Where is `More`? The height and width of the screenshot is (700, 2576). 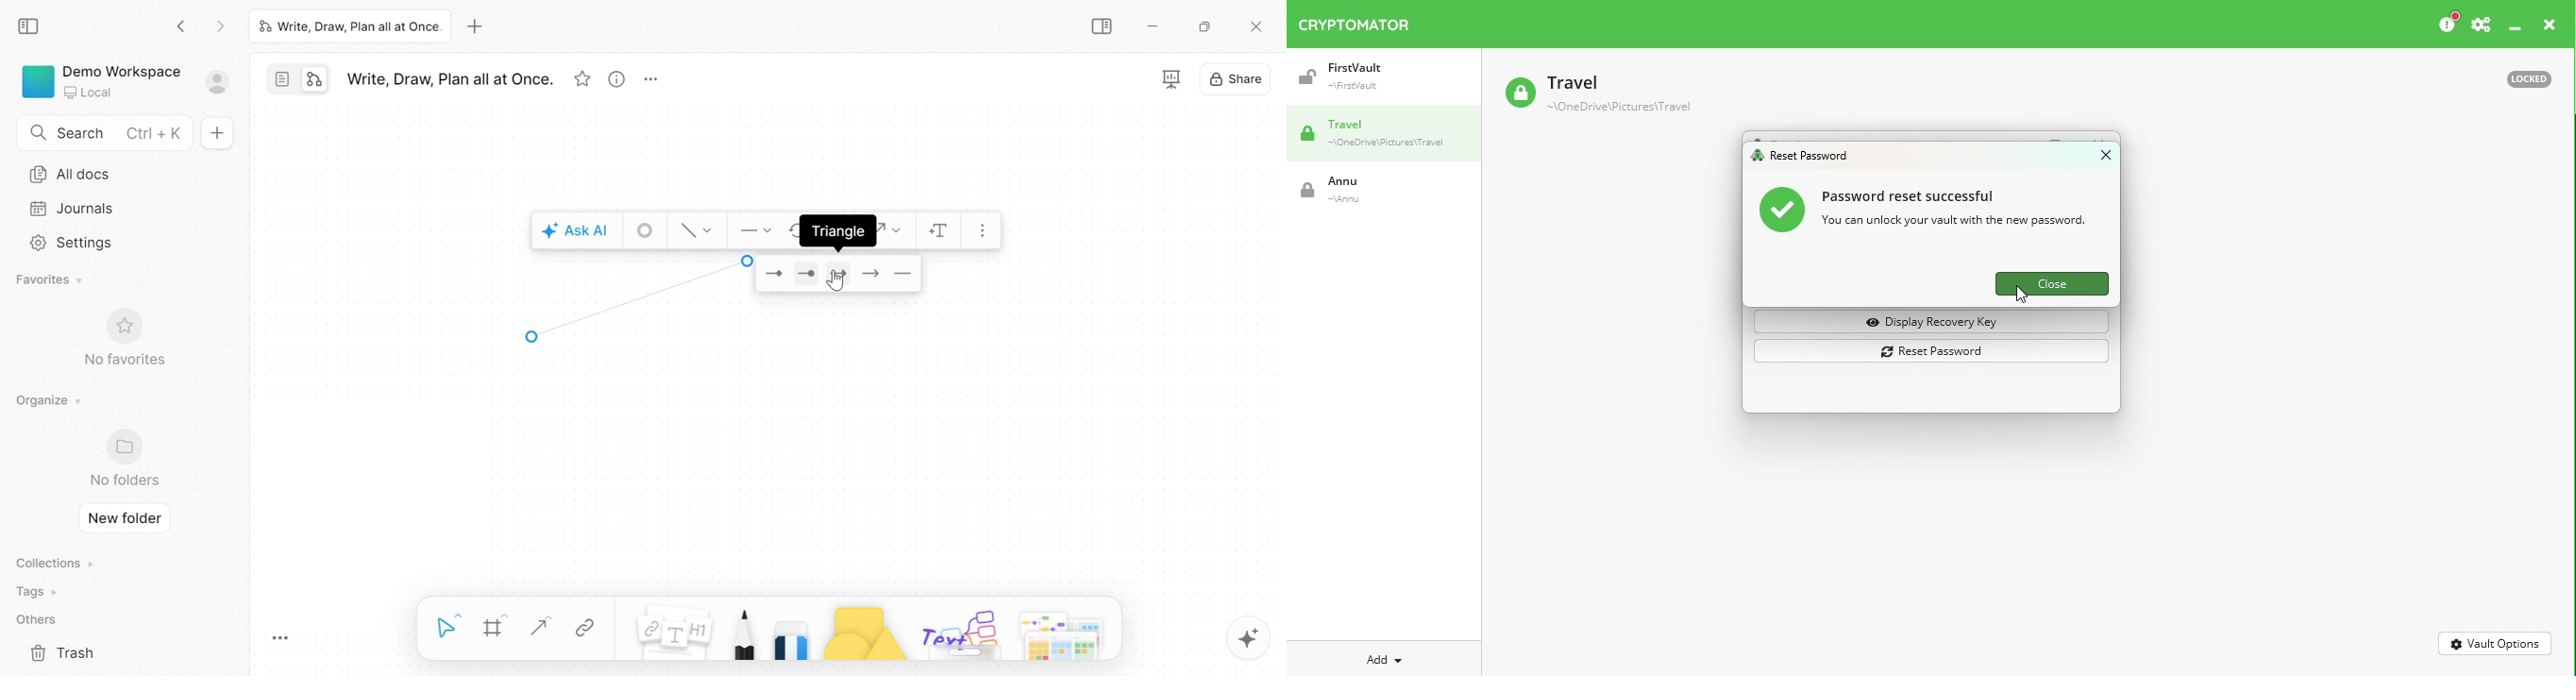 More is located at coordinates (988, 231).